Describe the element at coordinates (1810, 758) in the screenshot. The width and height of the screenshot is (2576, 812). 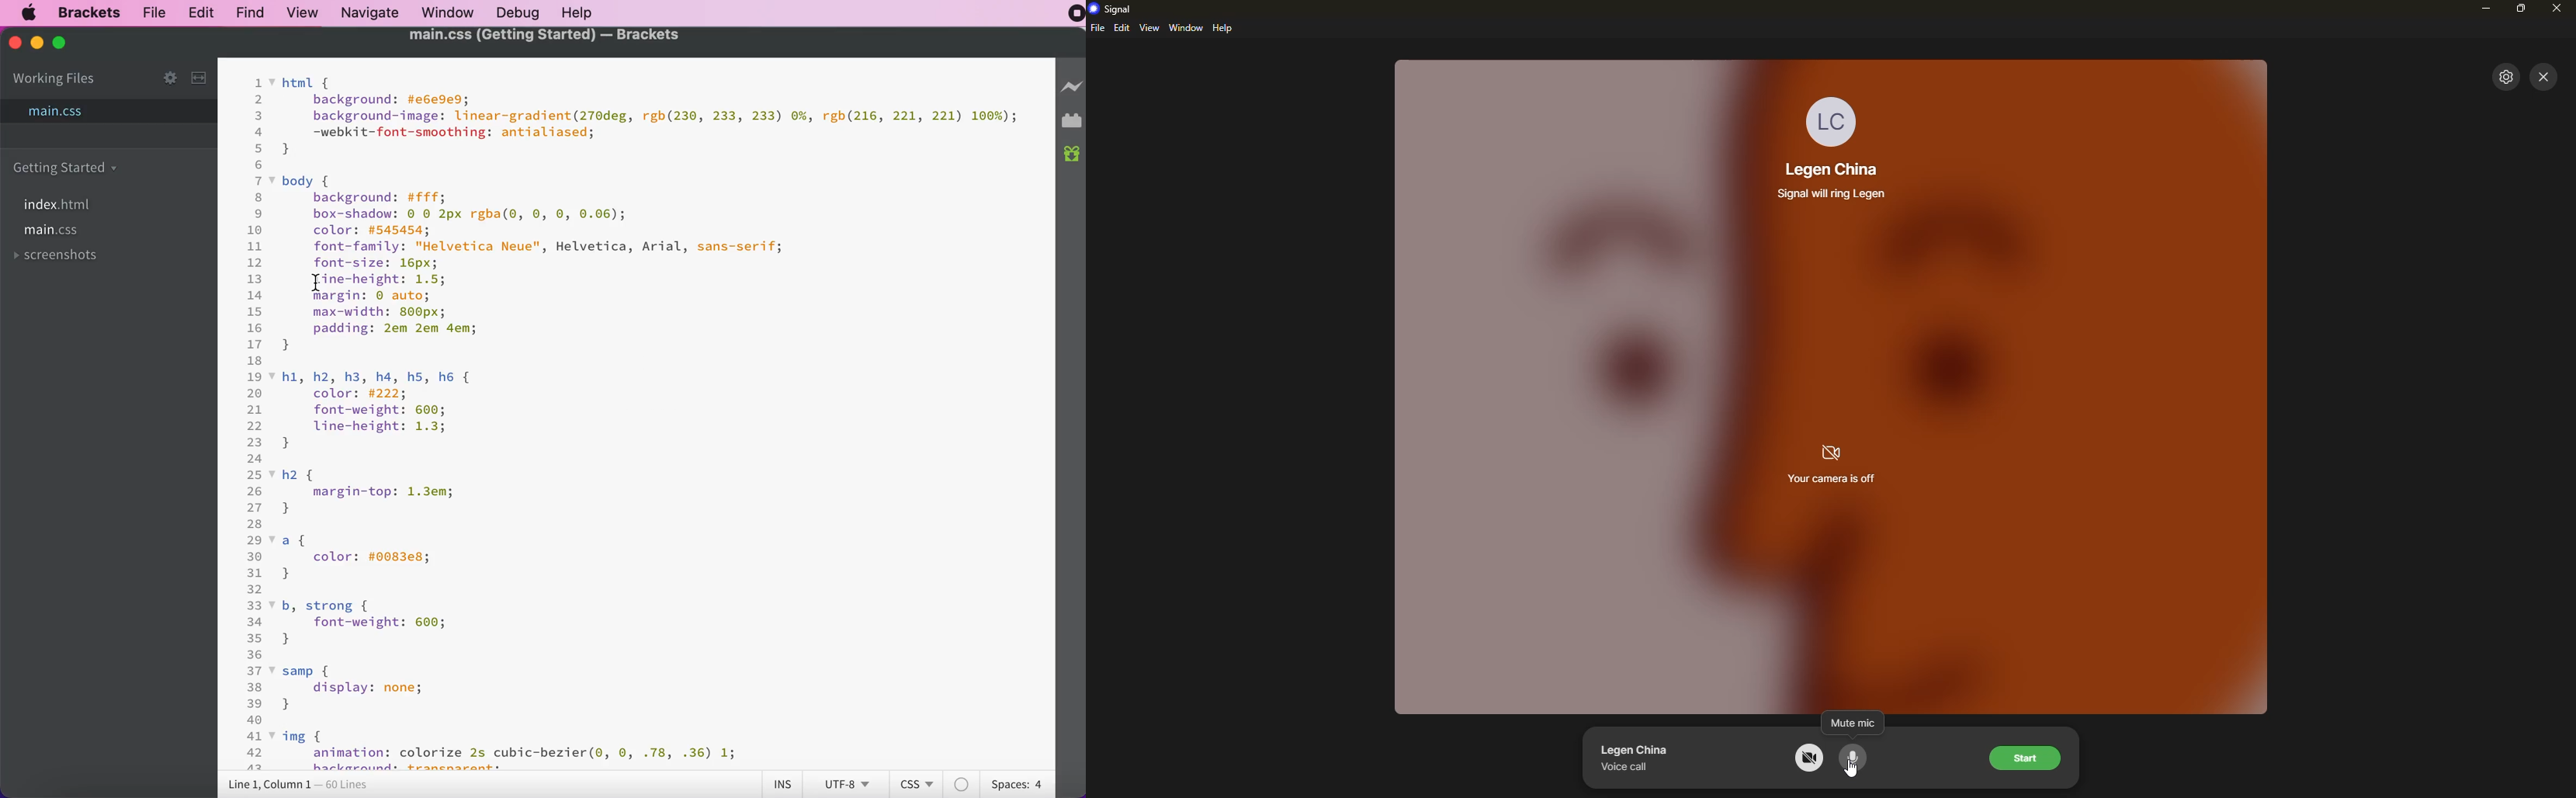
I see `camera off` at that location.